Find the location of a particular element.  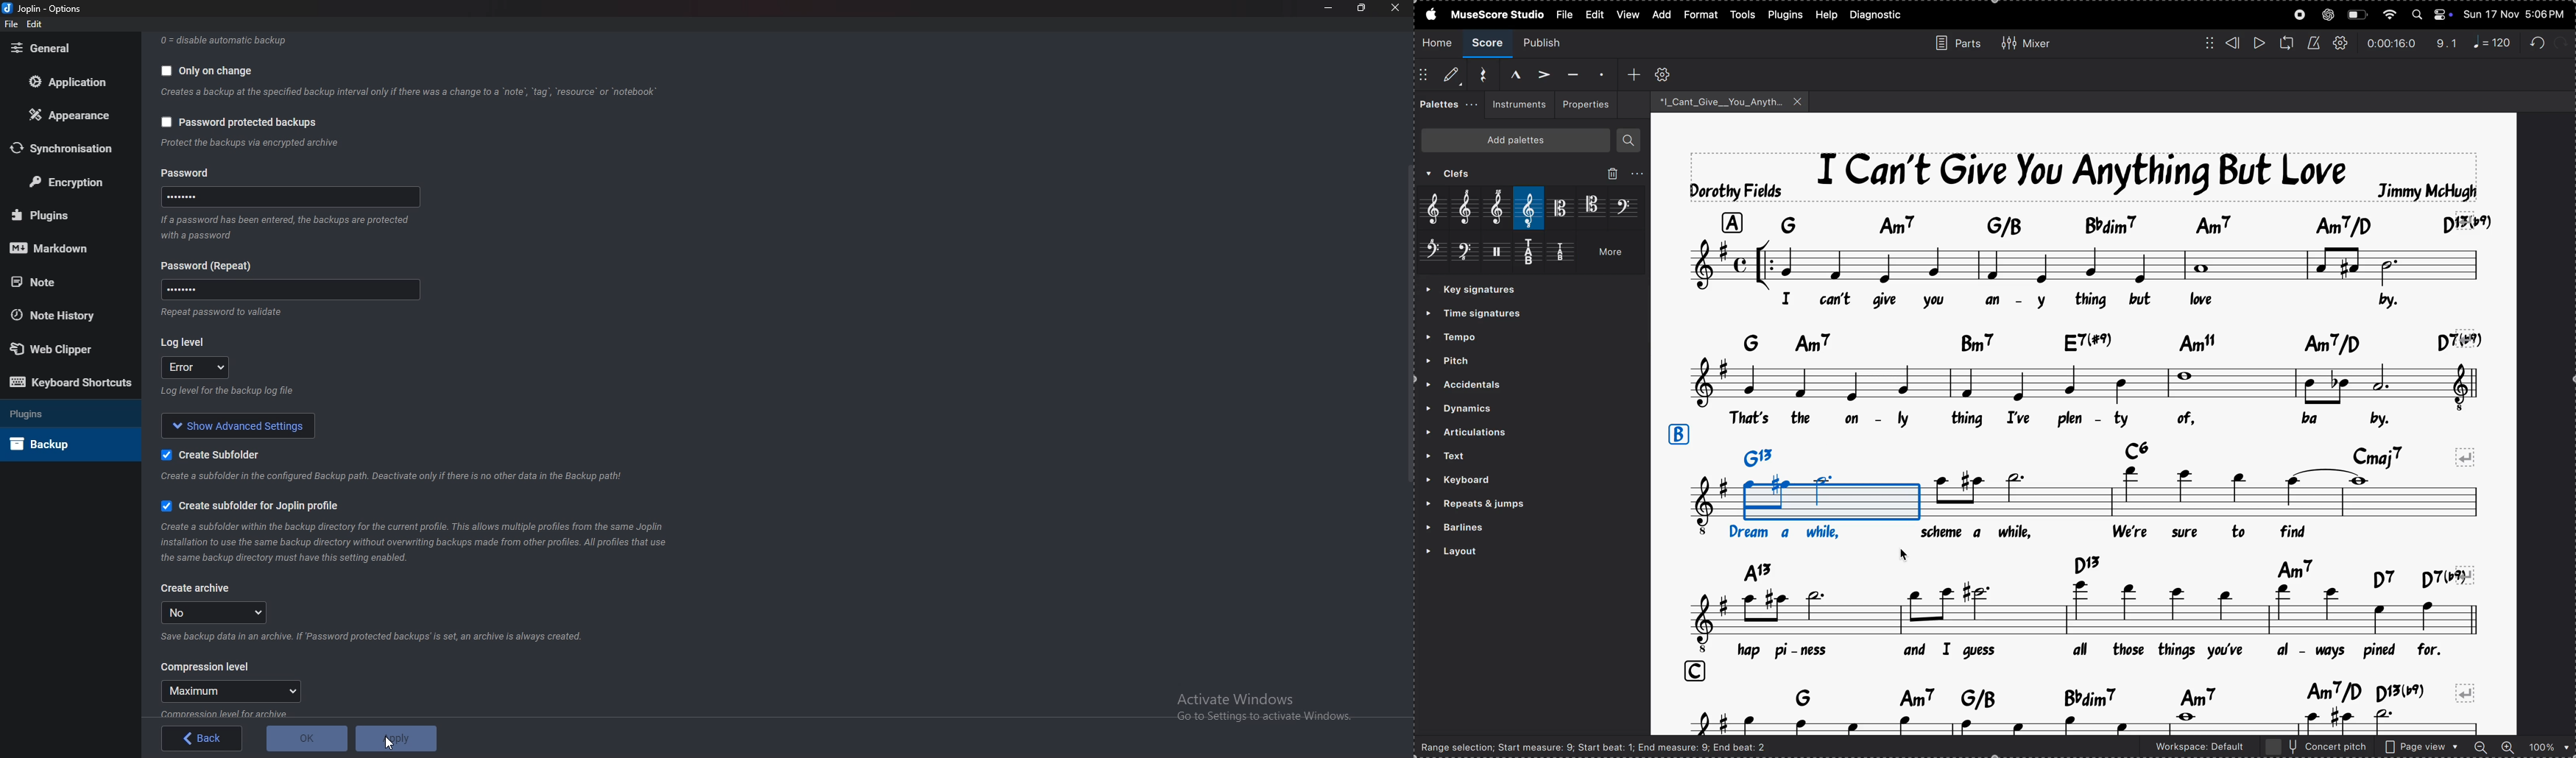

battery is located at coordinates (2357, 15).